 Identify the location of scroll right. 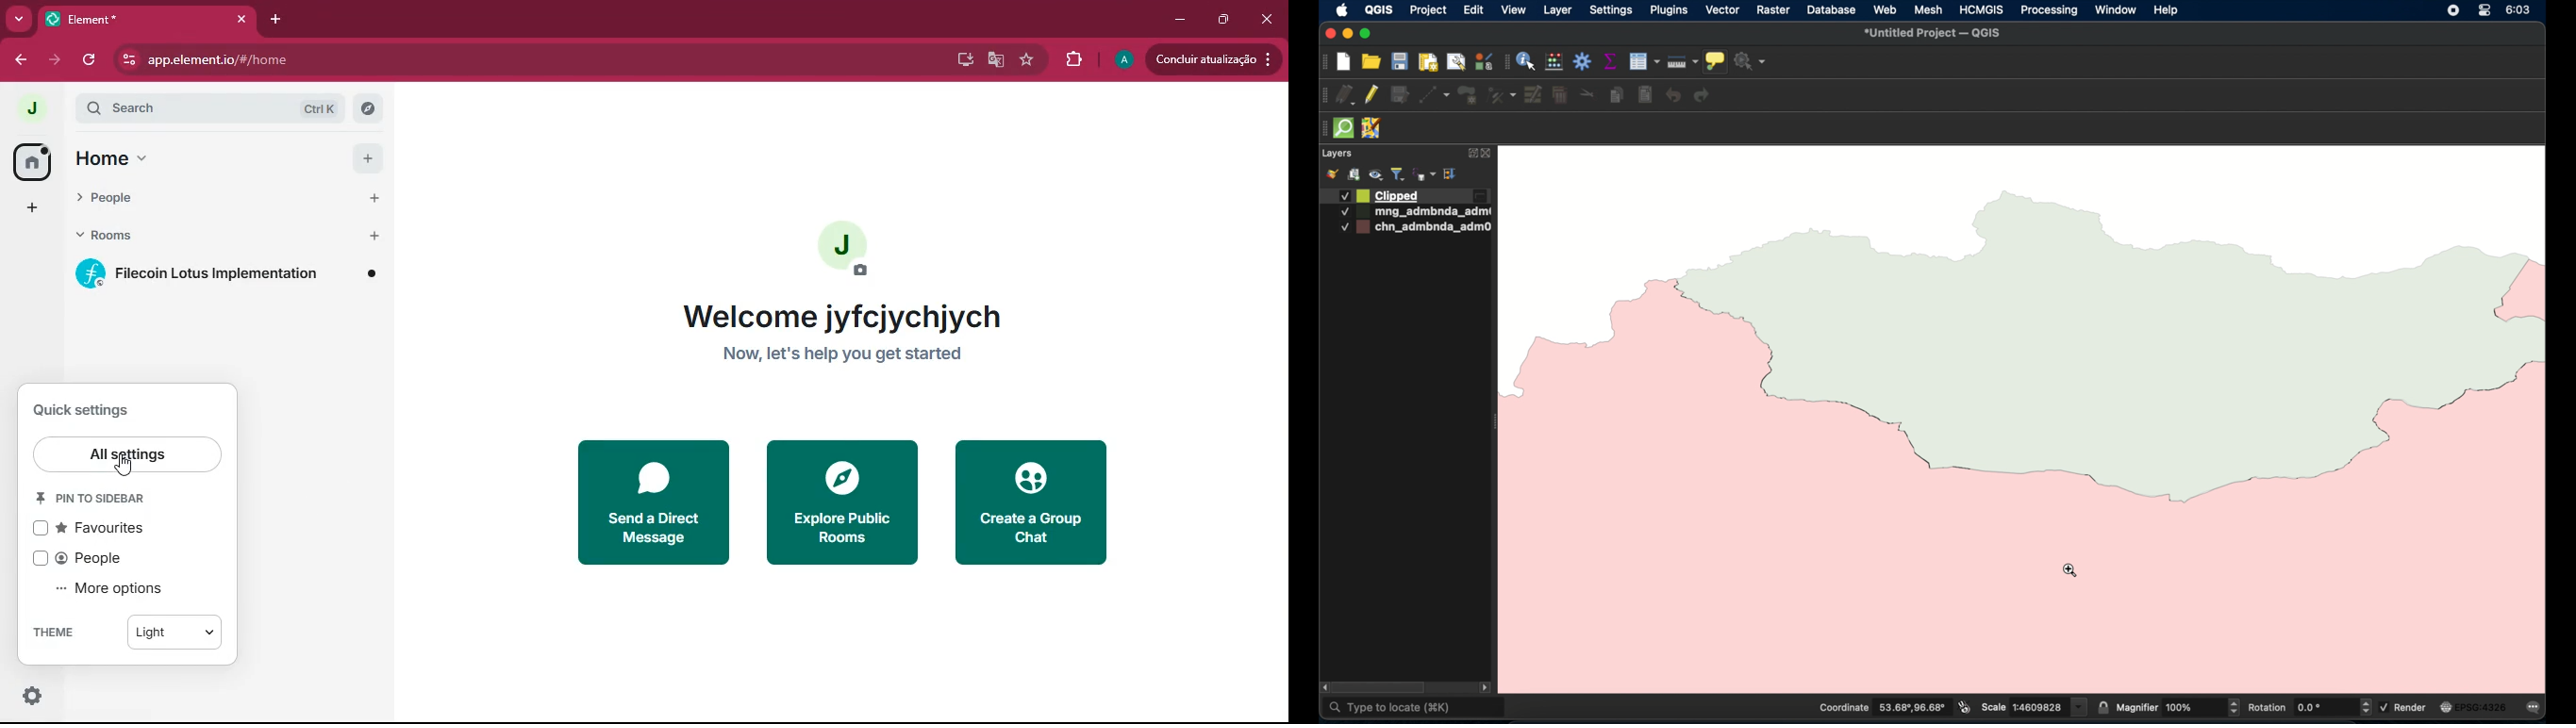
(1485, 689).